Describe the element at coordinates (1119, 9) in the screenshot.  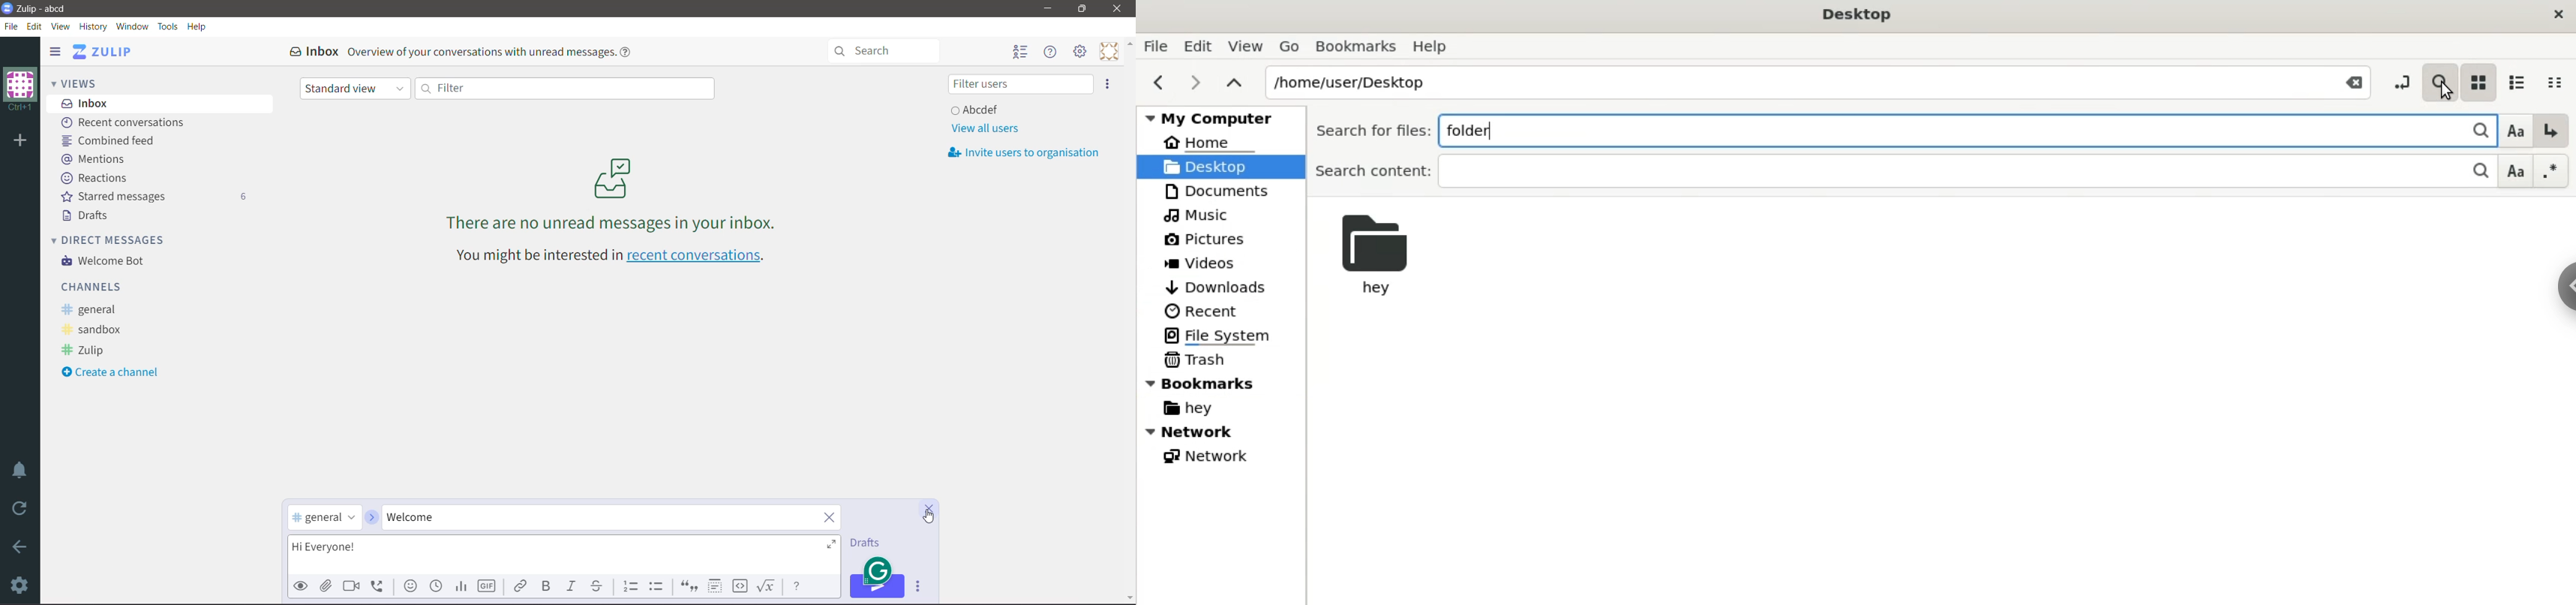
I see `Close` at that location.